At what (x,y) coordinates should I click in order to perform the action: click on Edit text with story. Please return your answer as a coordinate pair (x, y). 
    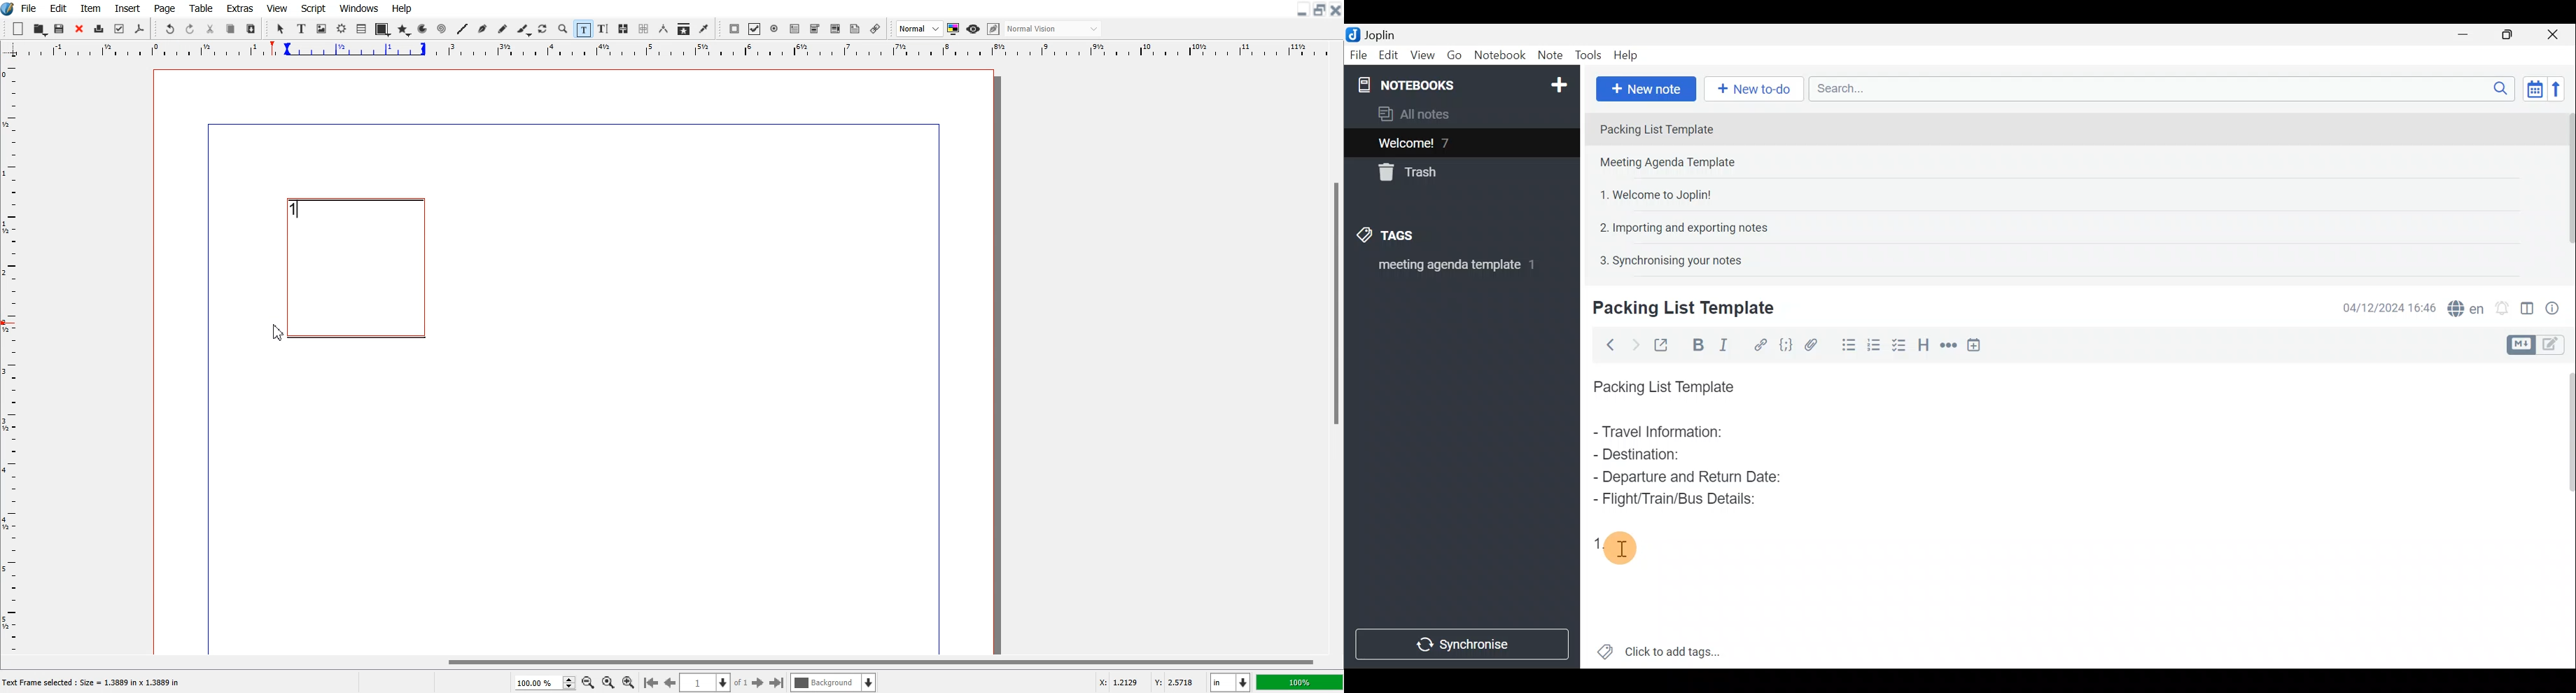
    Looking at the image, I should click on (604, 29).